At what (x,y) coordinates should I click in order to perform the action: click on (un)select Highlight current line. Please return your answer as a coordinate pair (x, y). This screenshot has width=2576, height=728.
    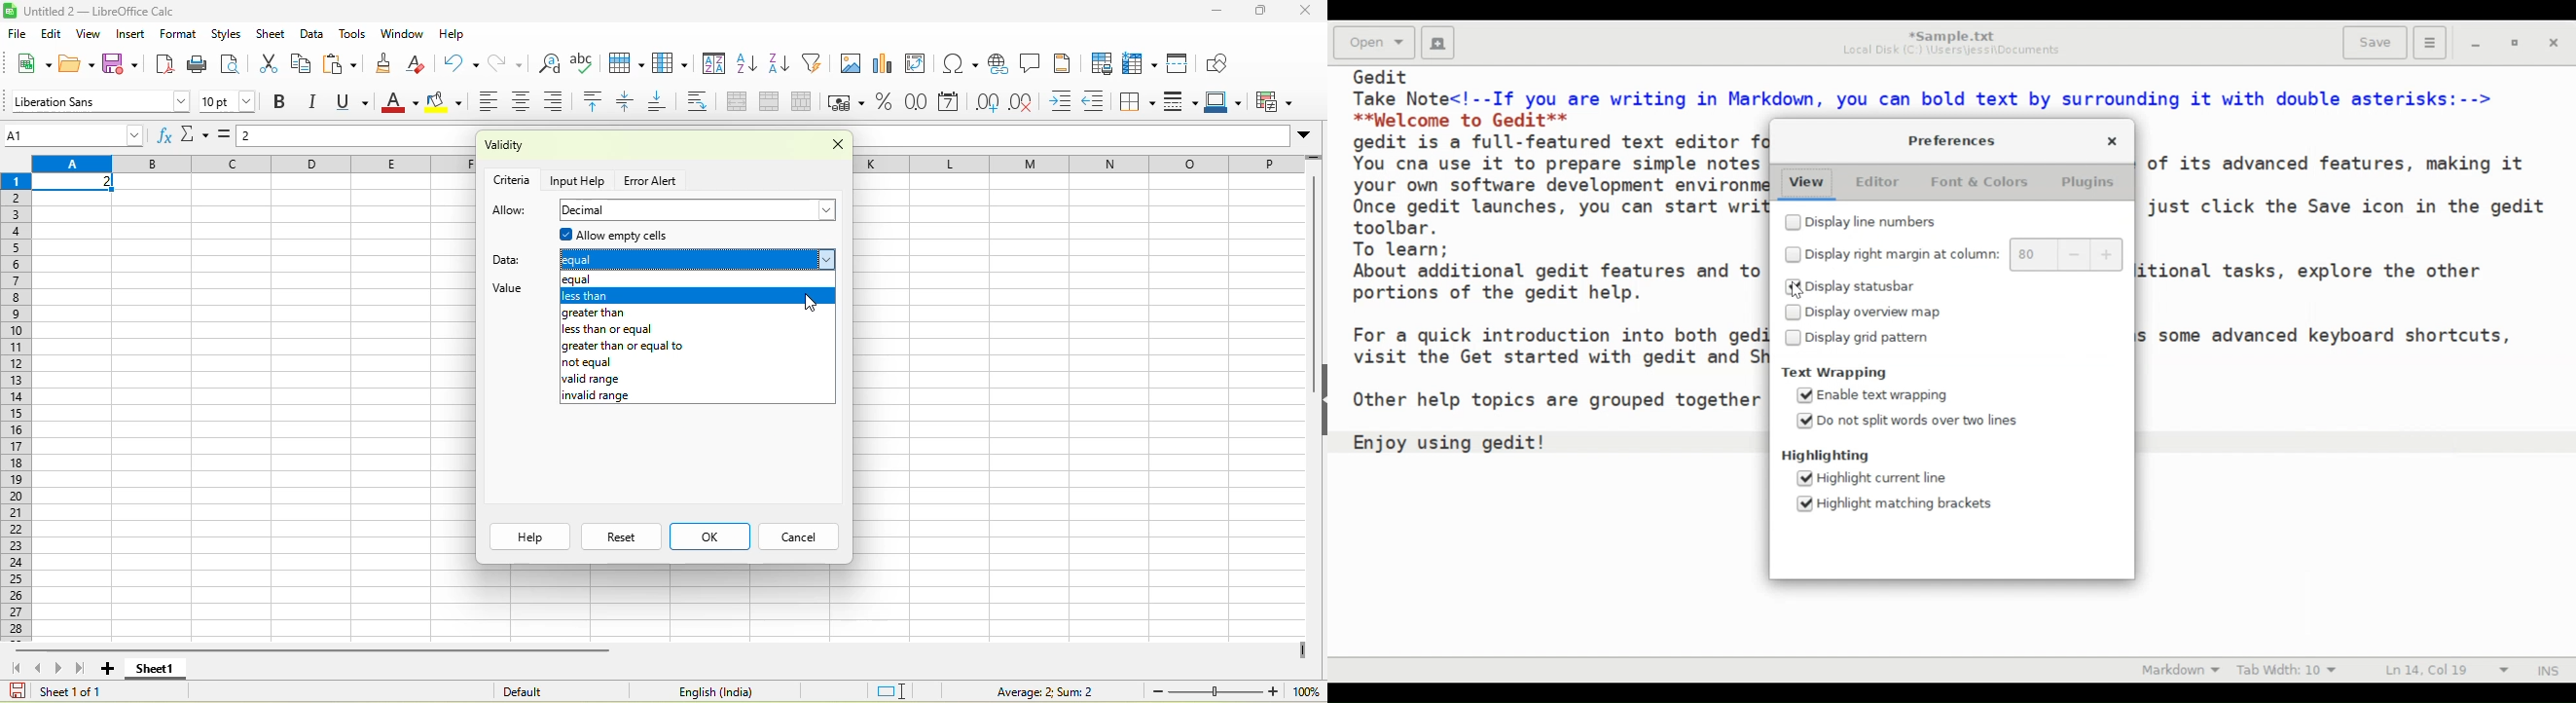
    Looking at the image, I should click on (1872, 478).